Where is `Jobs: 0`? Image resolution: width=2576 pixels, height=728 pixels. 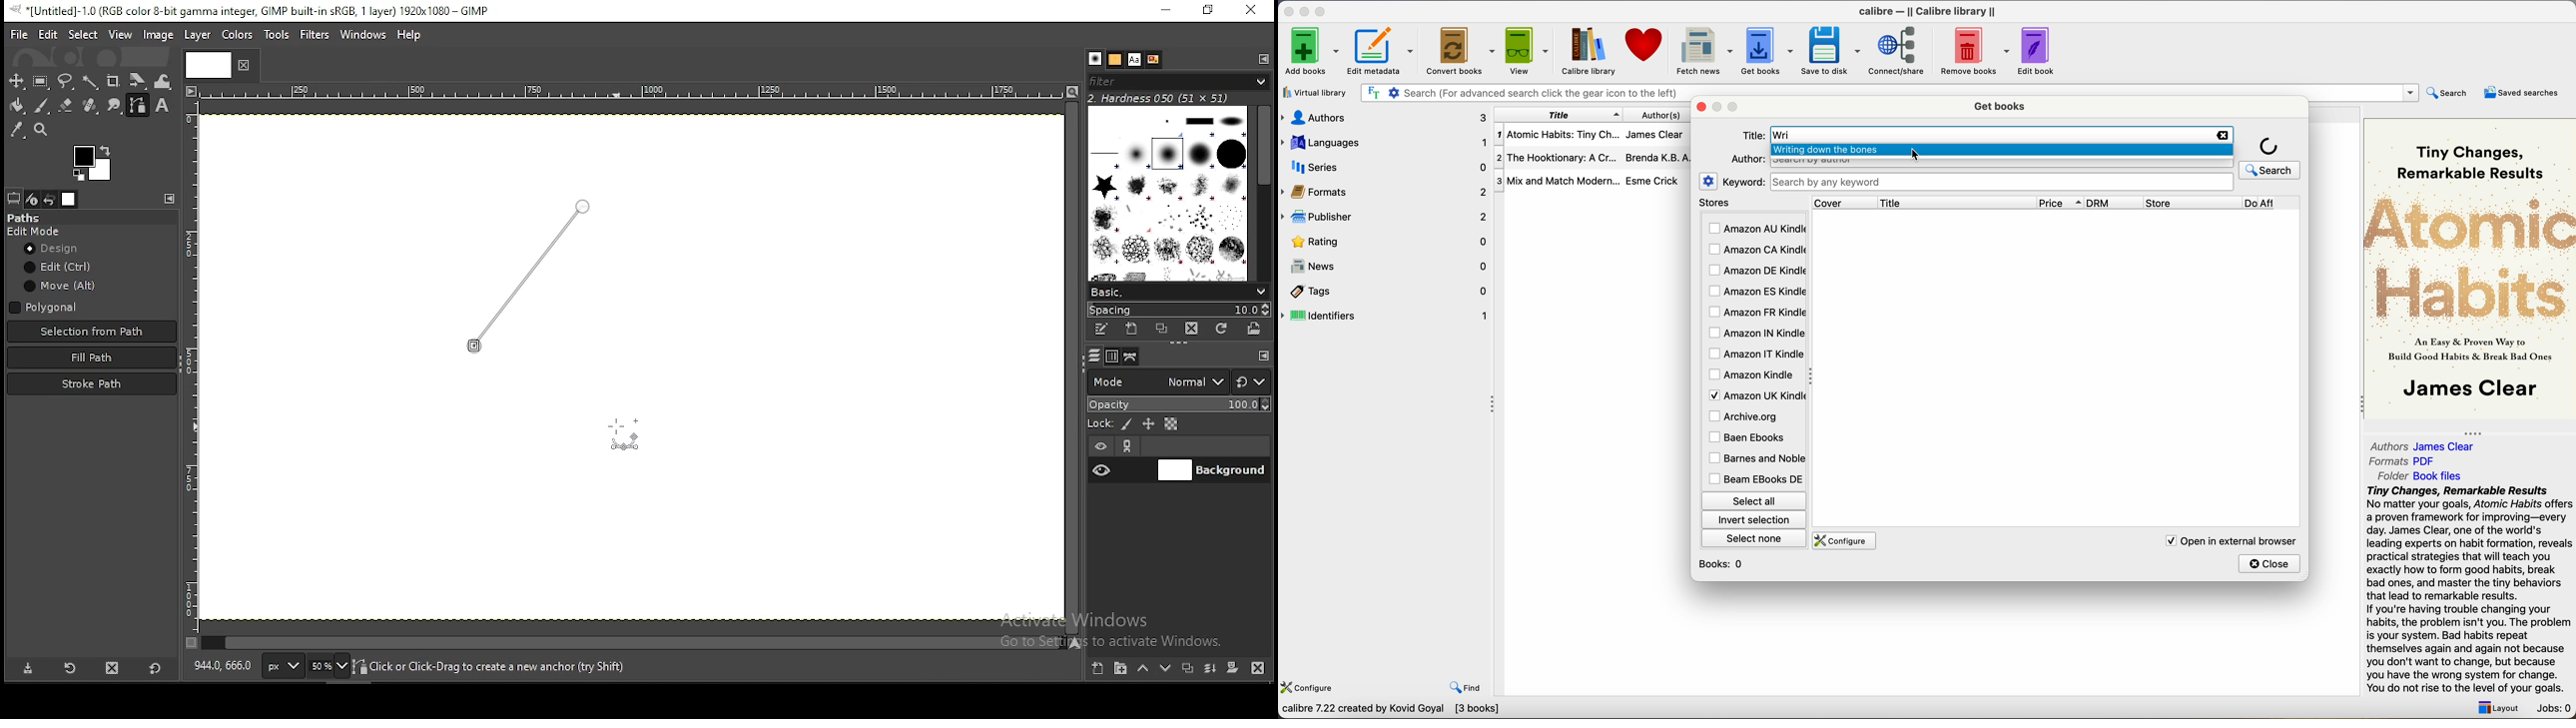 Jobs: 0 is located at coordinates (2555, 709).